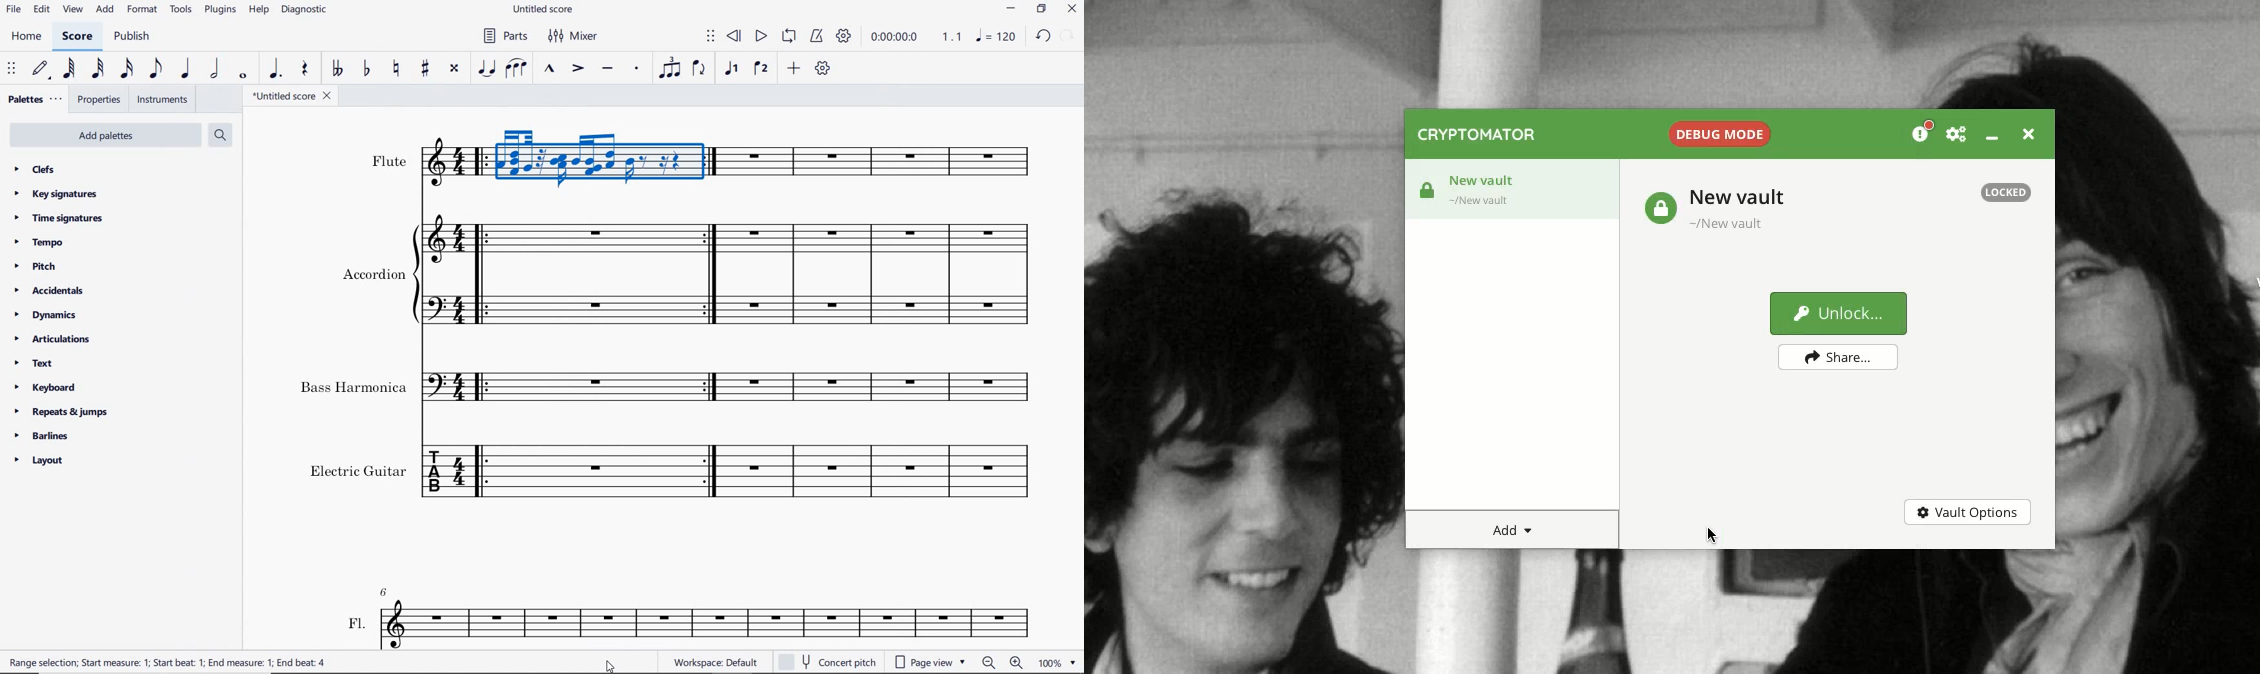 The width and height of the screenshot is (2268, 700). What do you see at coordinates (1045, 36) in the screenshot?
I see `UNDO` at bounding box center [1045, 36].